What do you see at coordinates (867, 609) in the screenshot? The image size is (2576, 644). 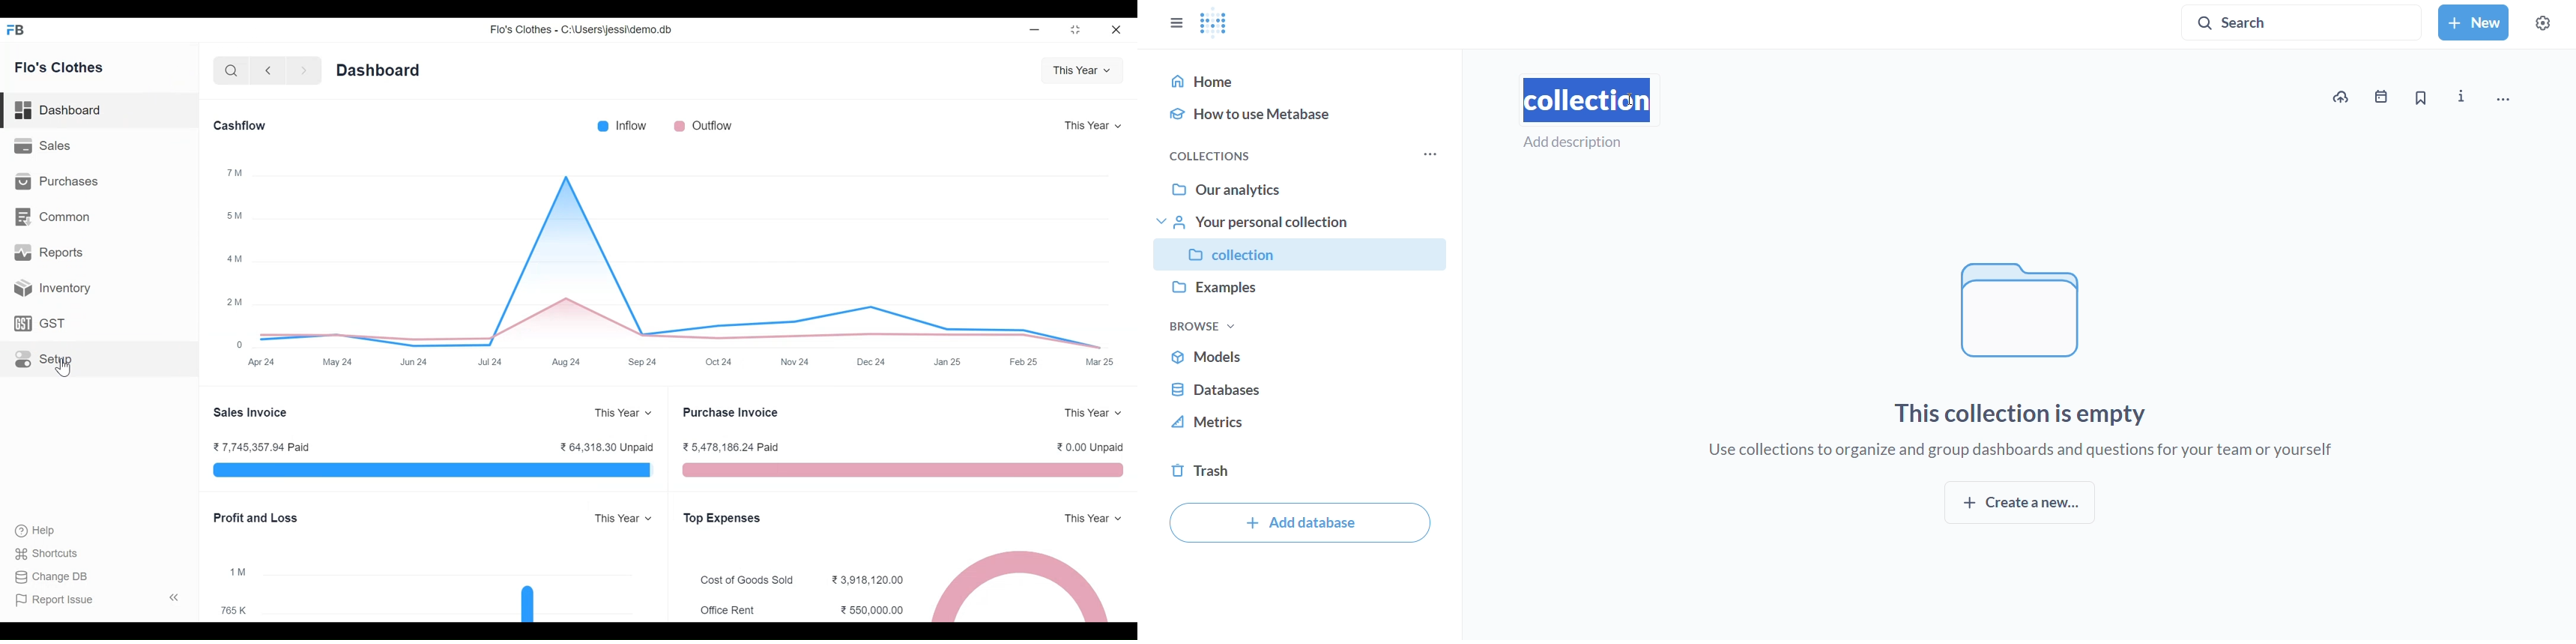 I see `₹550,000.00` at bounding box center [867, 609].